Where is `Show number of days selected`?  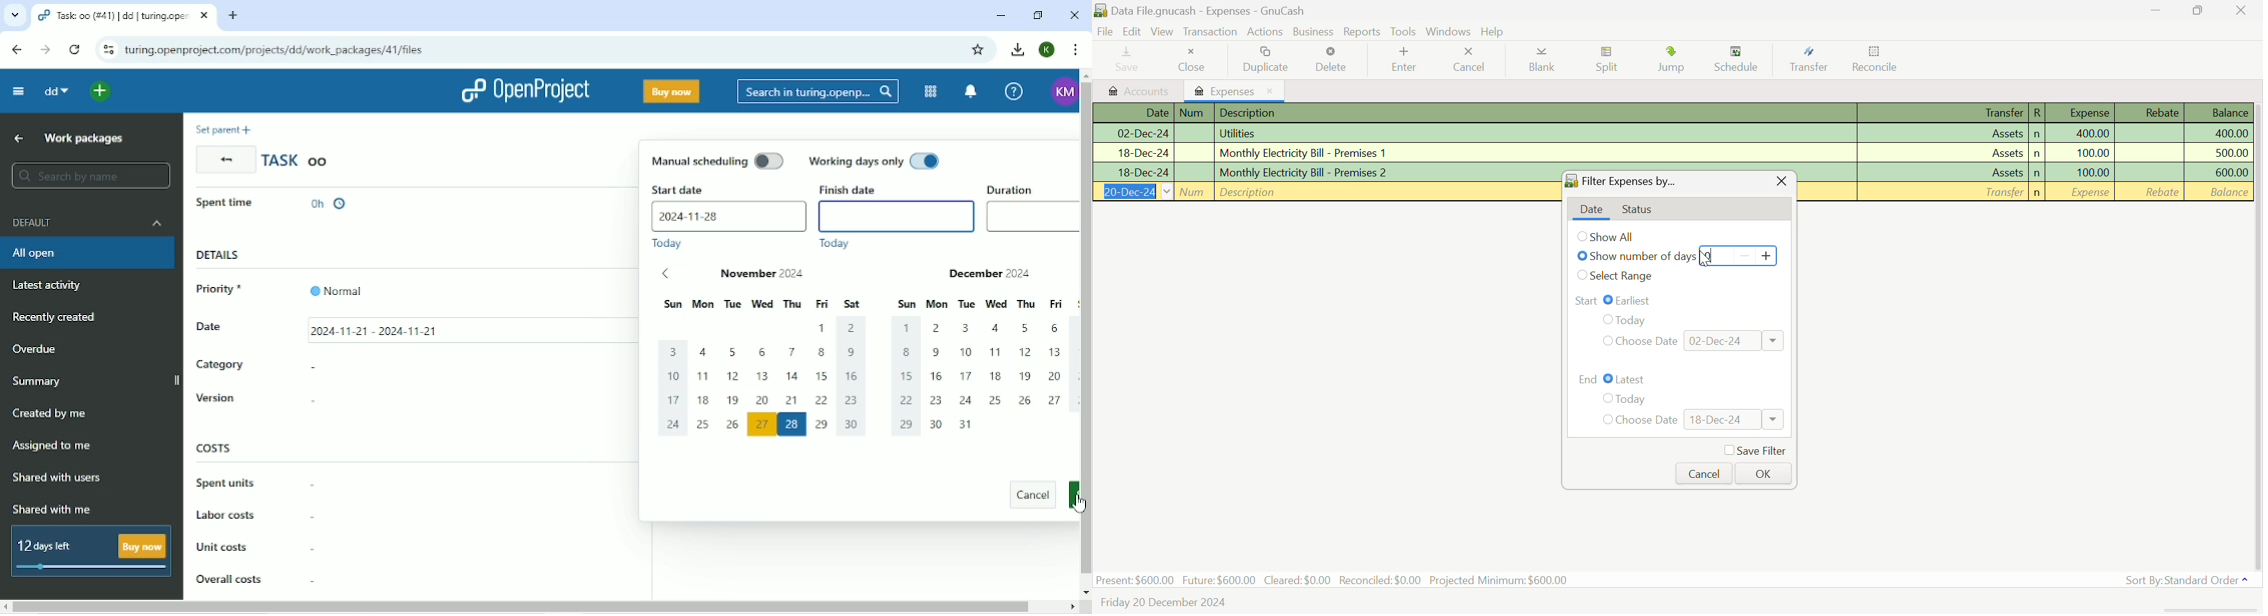
Show number of days selected is located at coordinates (1635, 257).